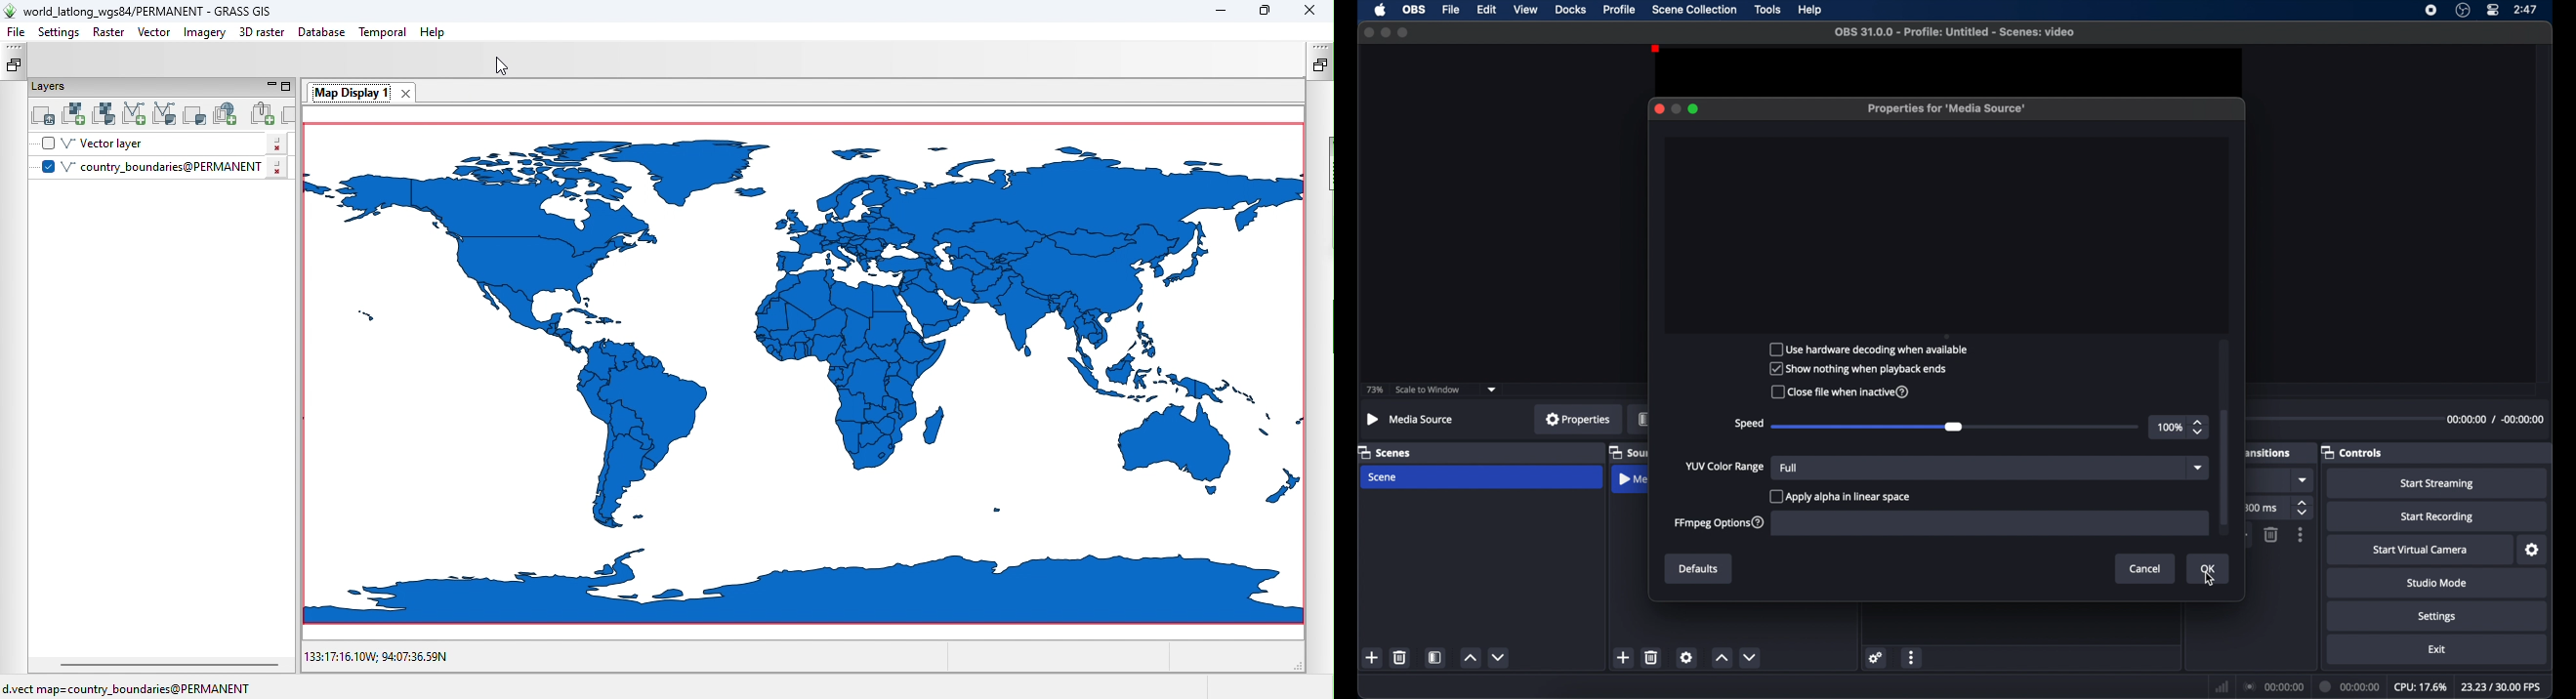 The height and width of the screenshot is (700, 2576). Describe the element at coordinates (2275, 687) in the screenshot. I see `connection` at that location.